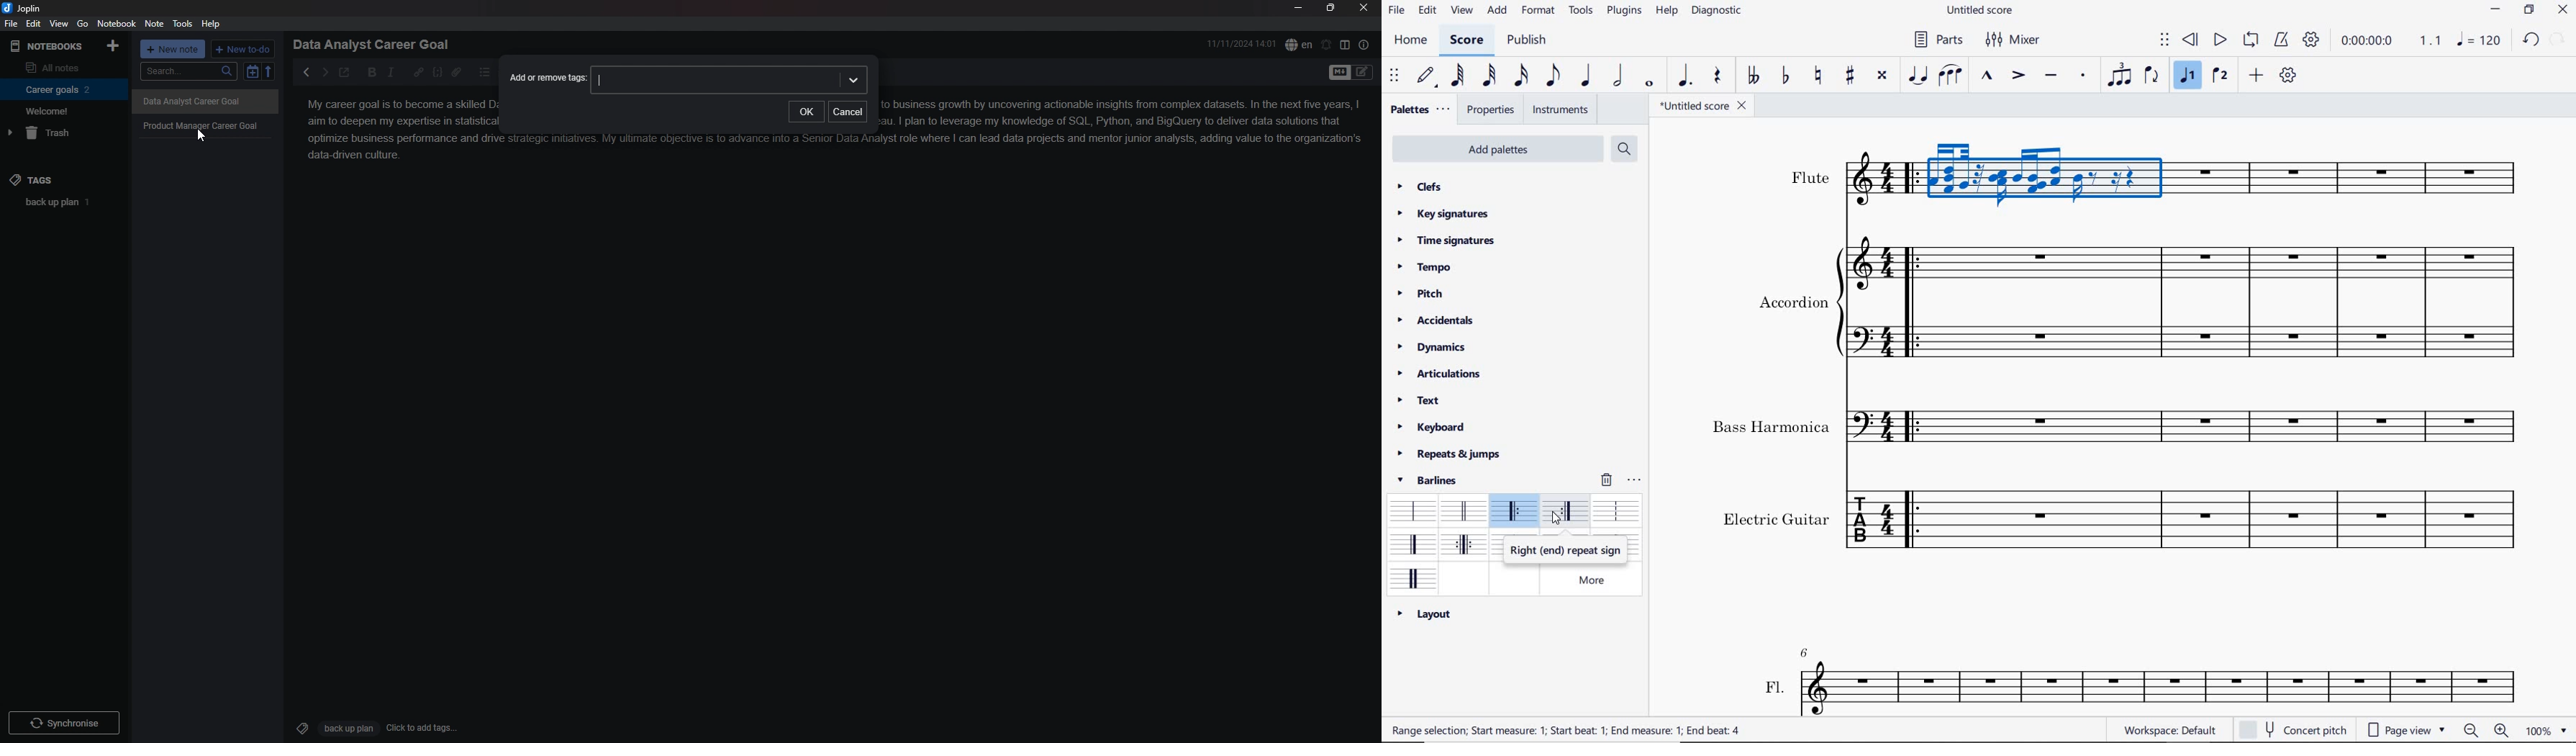 This screenshot has height=756, width=2576. Describe the element at coordinates (183, 24) in the screenshot. I see `tools` at that location.